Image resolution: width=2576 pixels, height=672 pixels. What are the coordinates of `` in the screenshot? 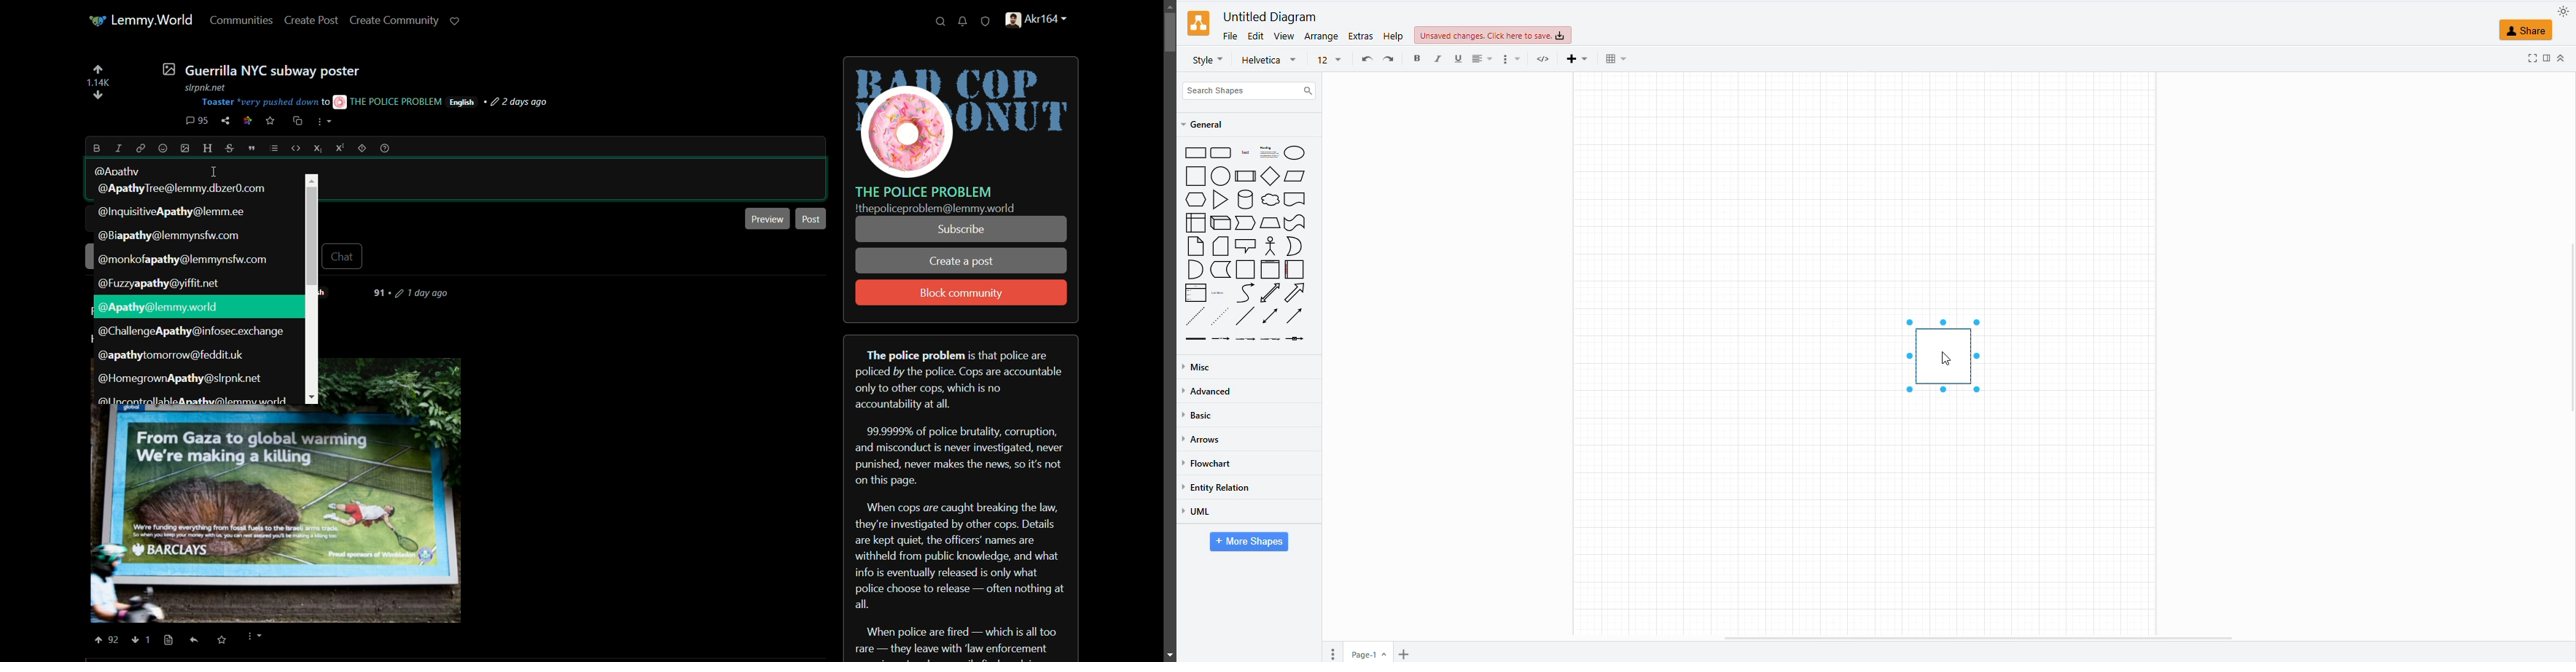 It's located at (169, 641).